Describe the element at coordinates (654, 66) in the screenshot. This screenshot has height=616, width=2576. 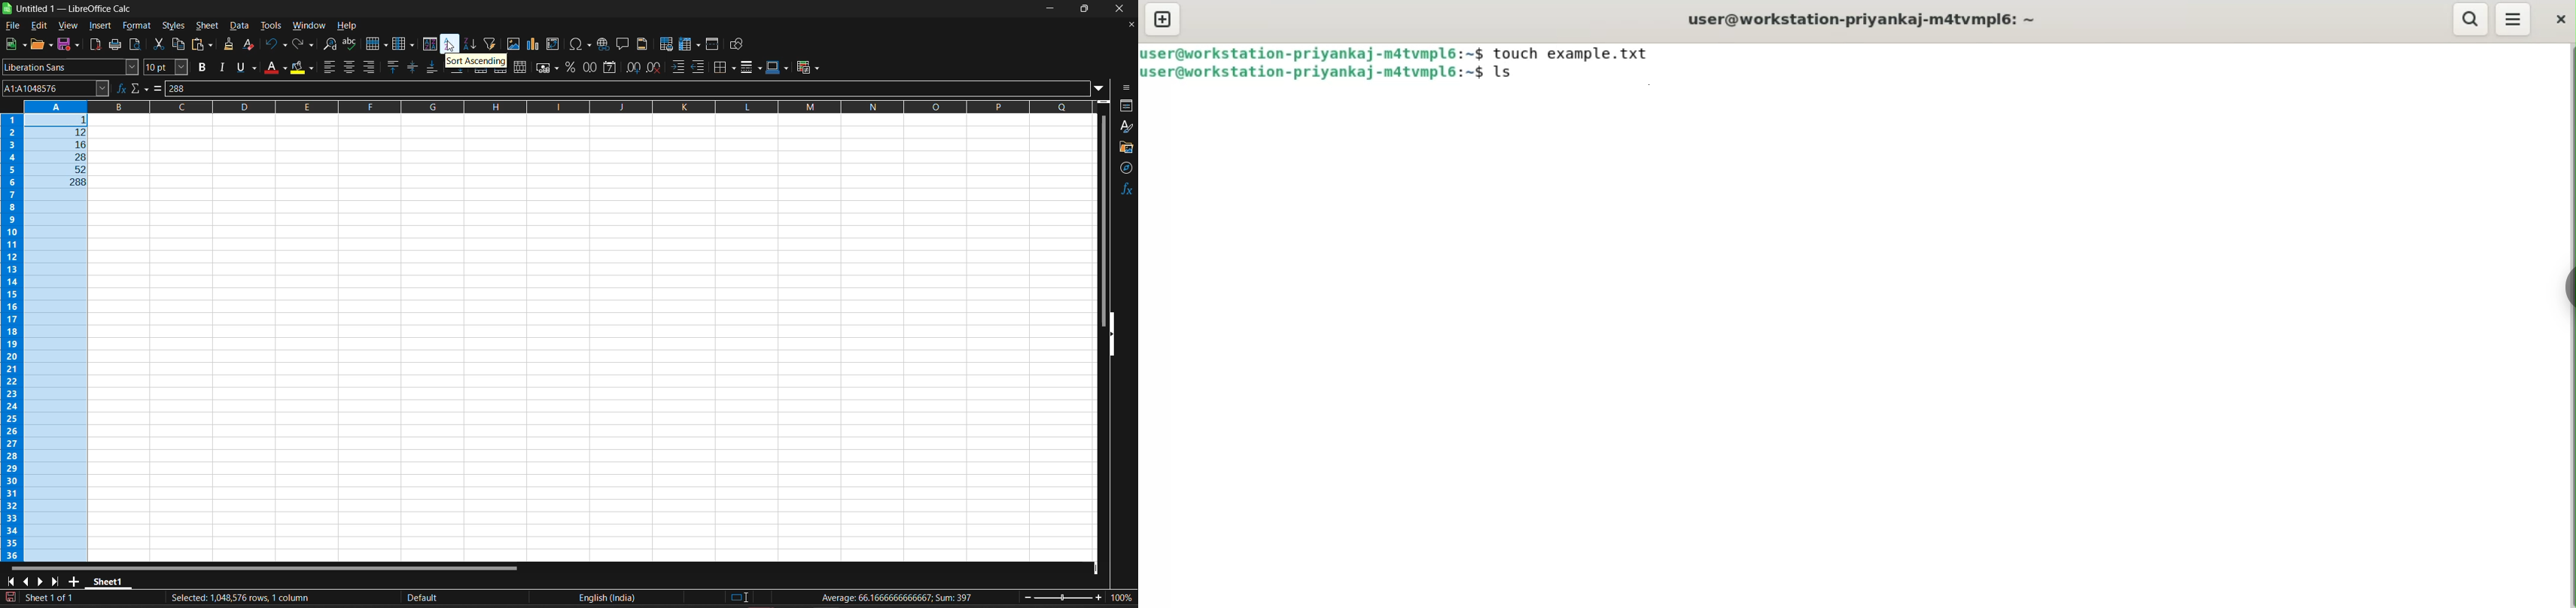
I see `delete decimal place` at that location.